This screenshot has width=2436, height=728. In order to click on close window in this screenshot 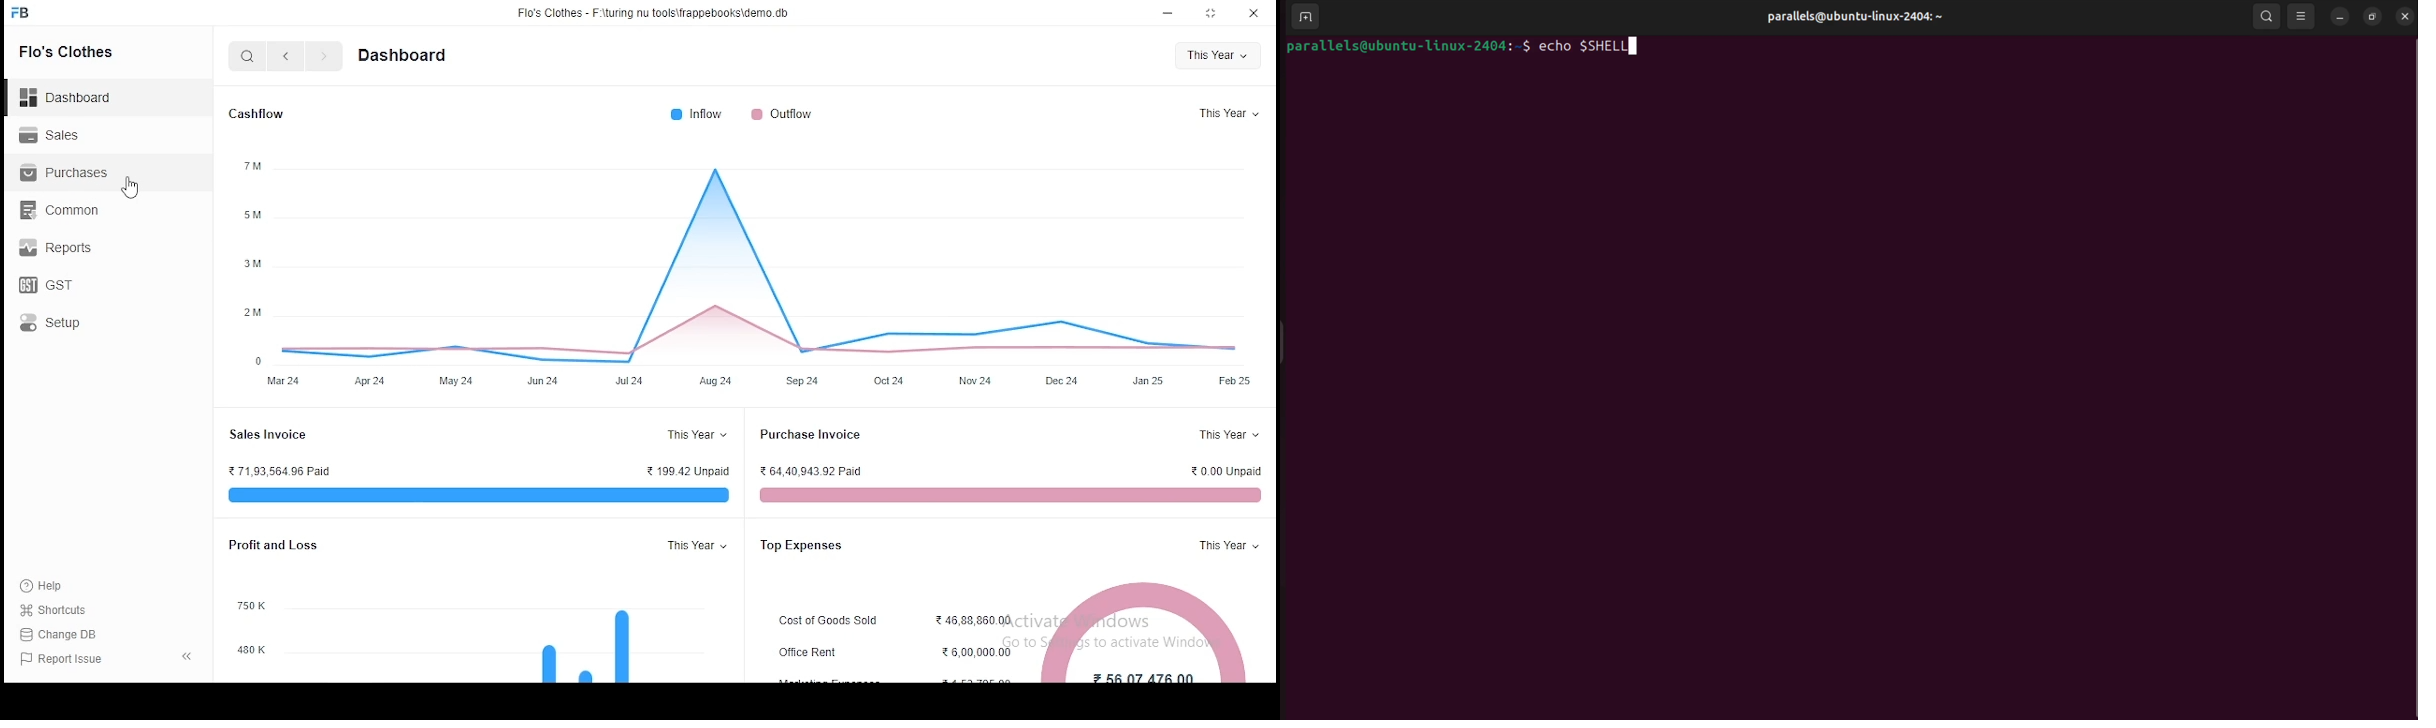, I will do `click(1254, 11)`.